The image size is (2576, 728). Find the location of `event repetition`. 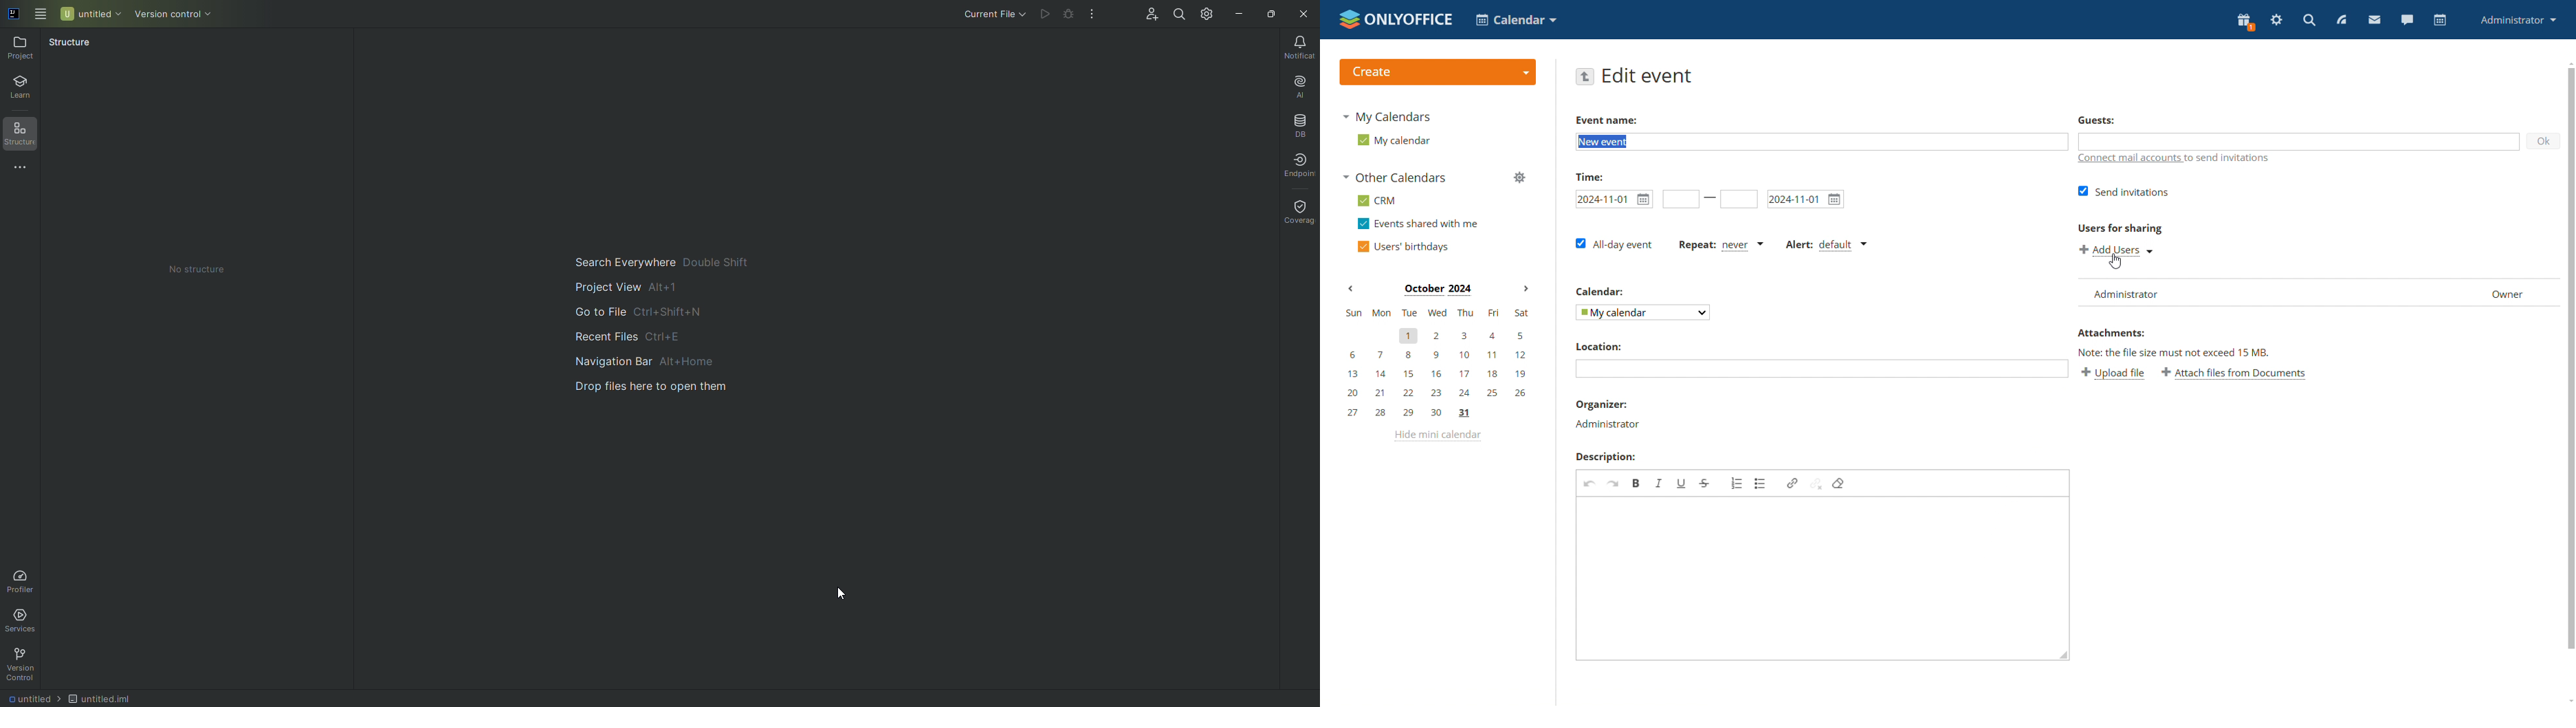

event repetition is located at coordinates (1722, 245).